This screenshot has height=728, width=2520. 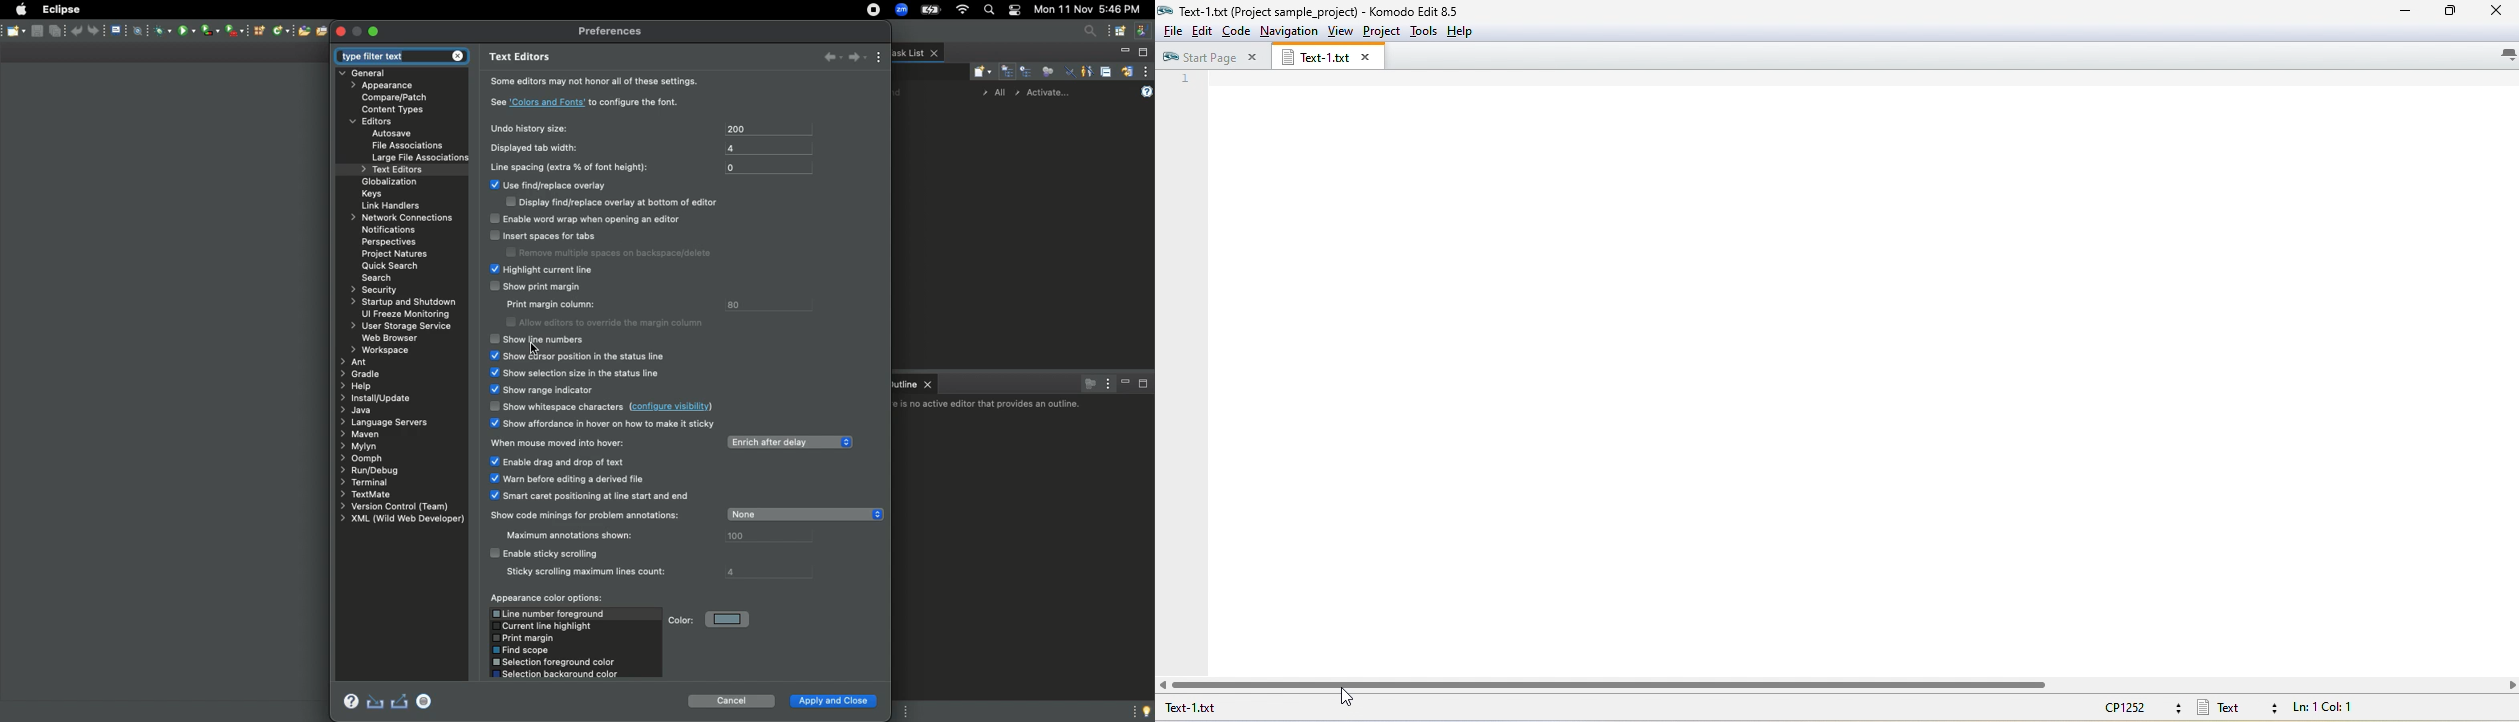 What do you see at coordinates (364, 457) in the screenshot?
I see `Oomph` at bounding box center [364, 457].